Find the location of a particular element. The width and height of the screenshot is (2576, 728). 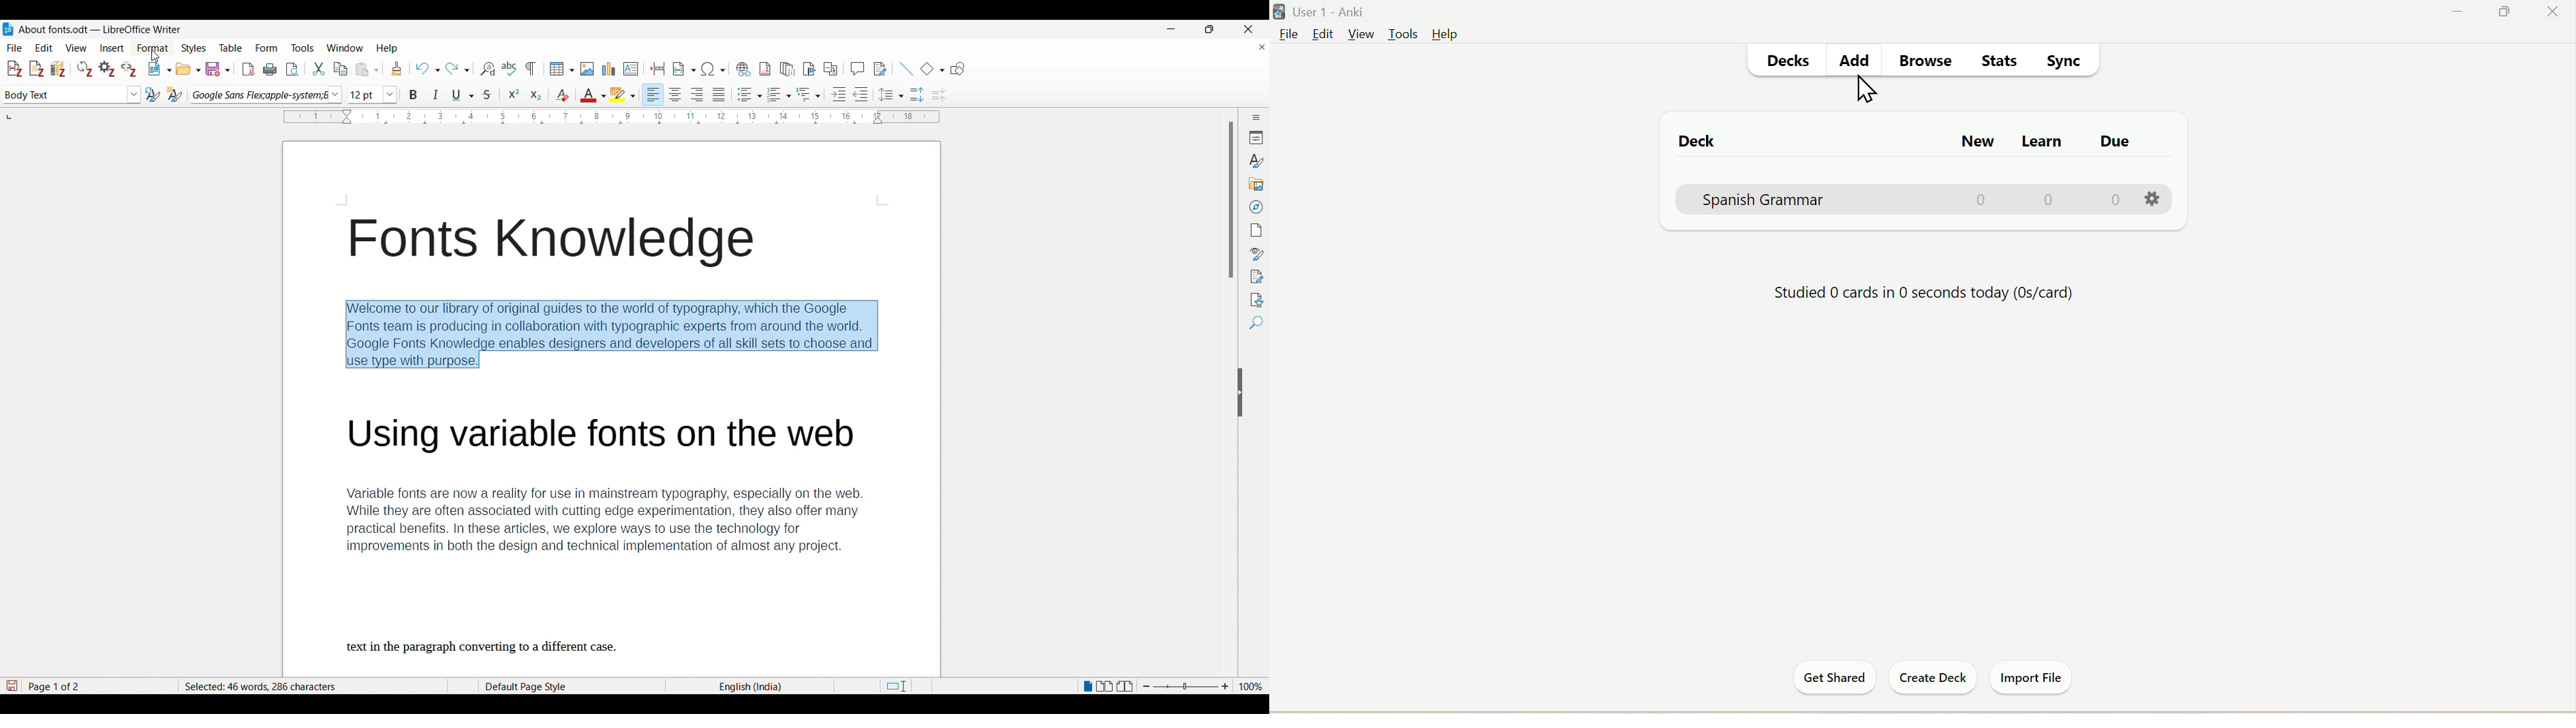

Sync is located at coordinates (2064, 60).